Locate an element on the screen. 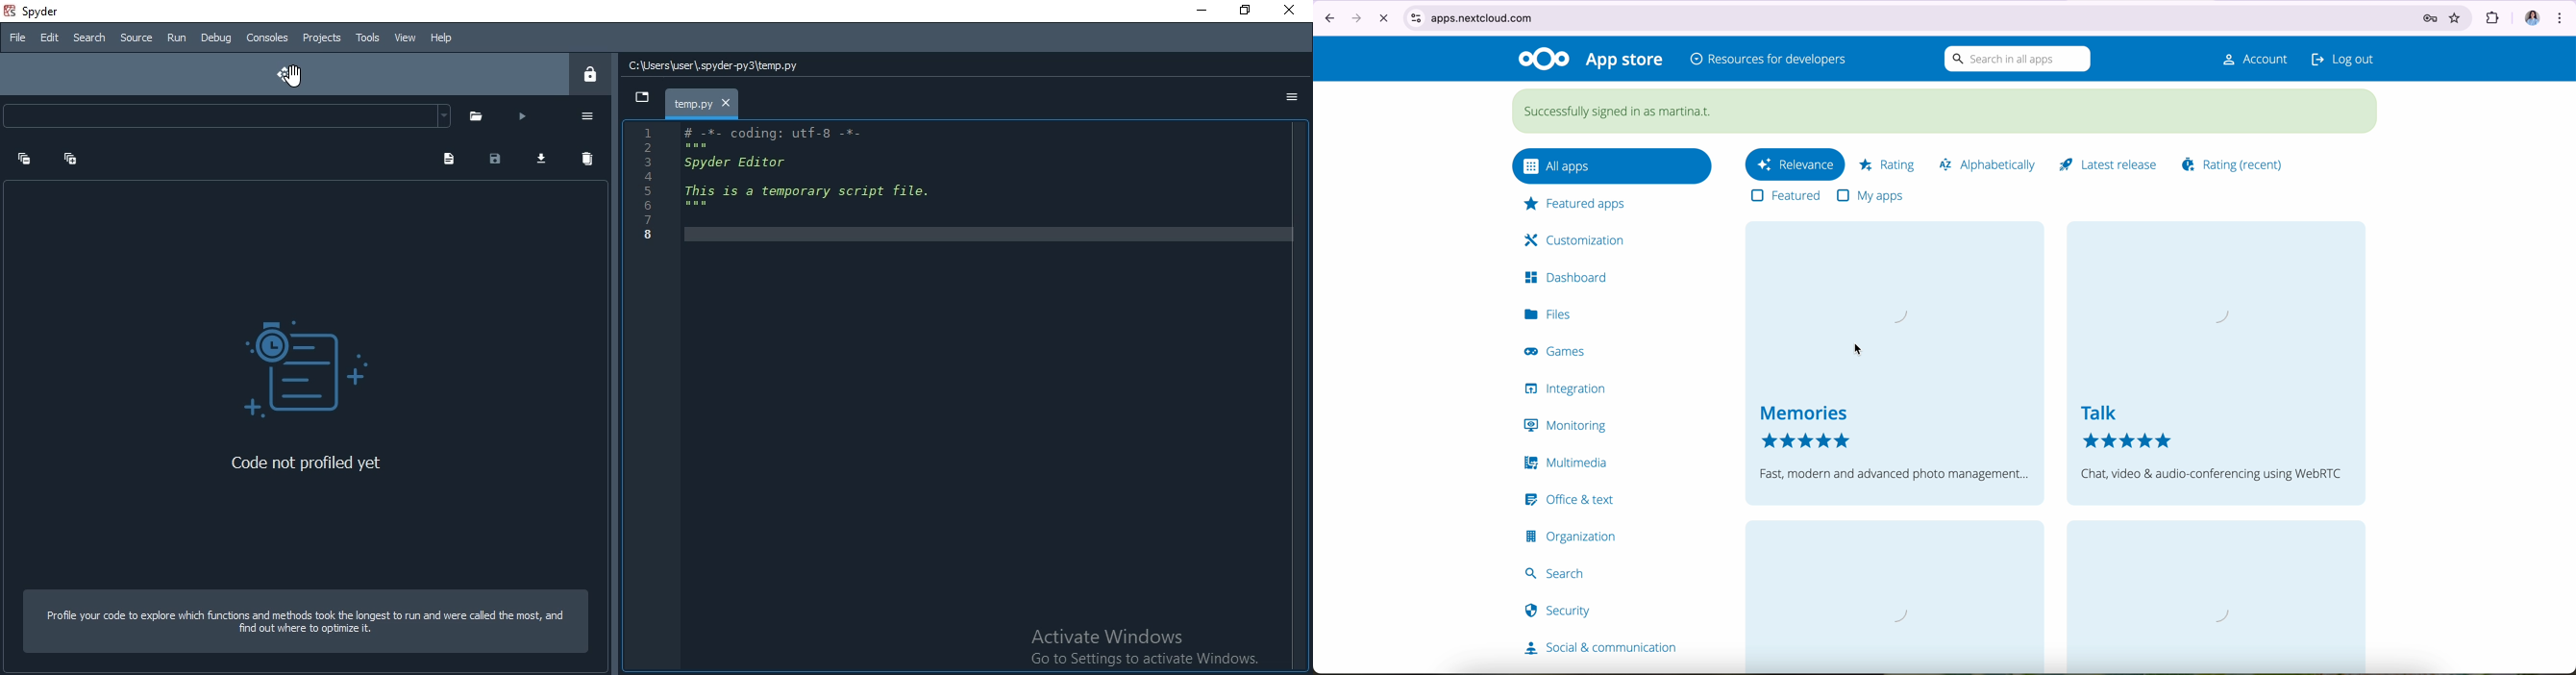 This screenshot has width=2576, height=700. Edit is located at coordinates (48, 37).